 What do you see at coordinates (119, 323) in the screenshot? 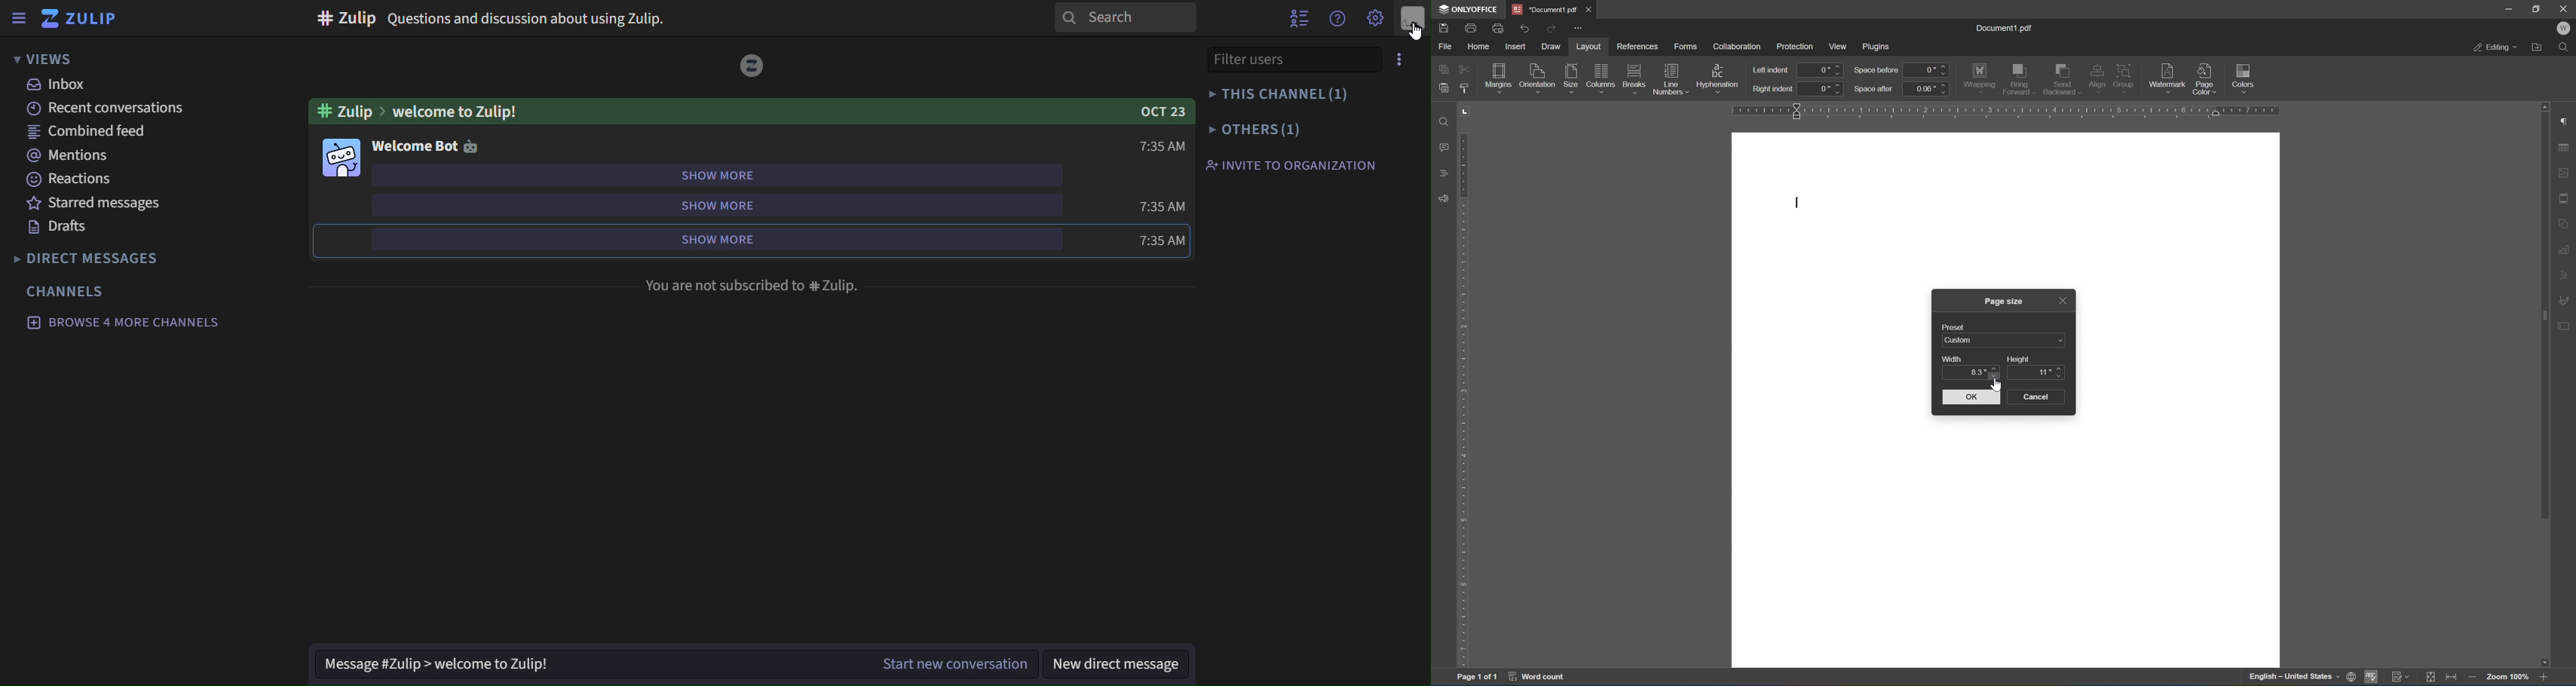
I see `browse 4 more channels` at bounding box center [119, 323].